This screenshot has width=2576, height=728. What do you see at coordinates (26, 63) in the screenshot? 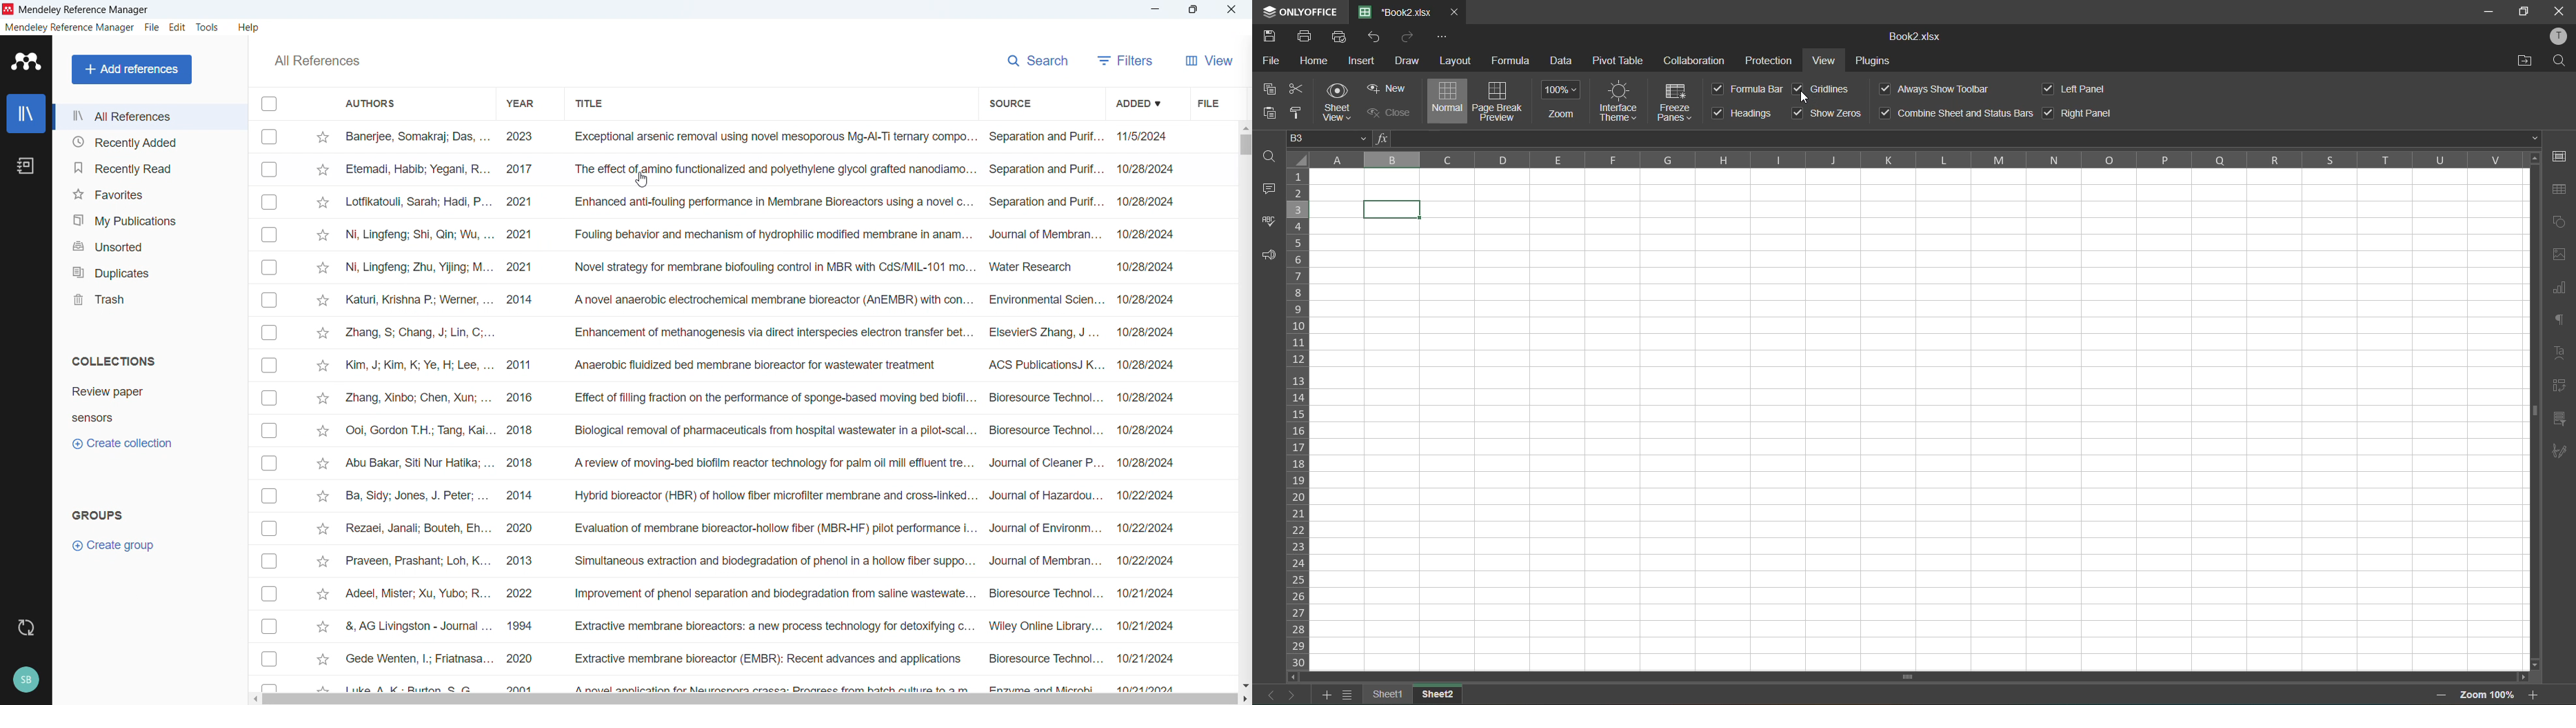
I see `logo` at bounding box center [26, 63].